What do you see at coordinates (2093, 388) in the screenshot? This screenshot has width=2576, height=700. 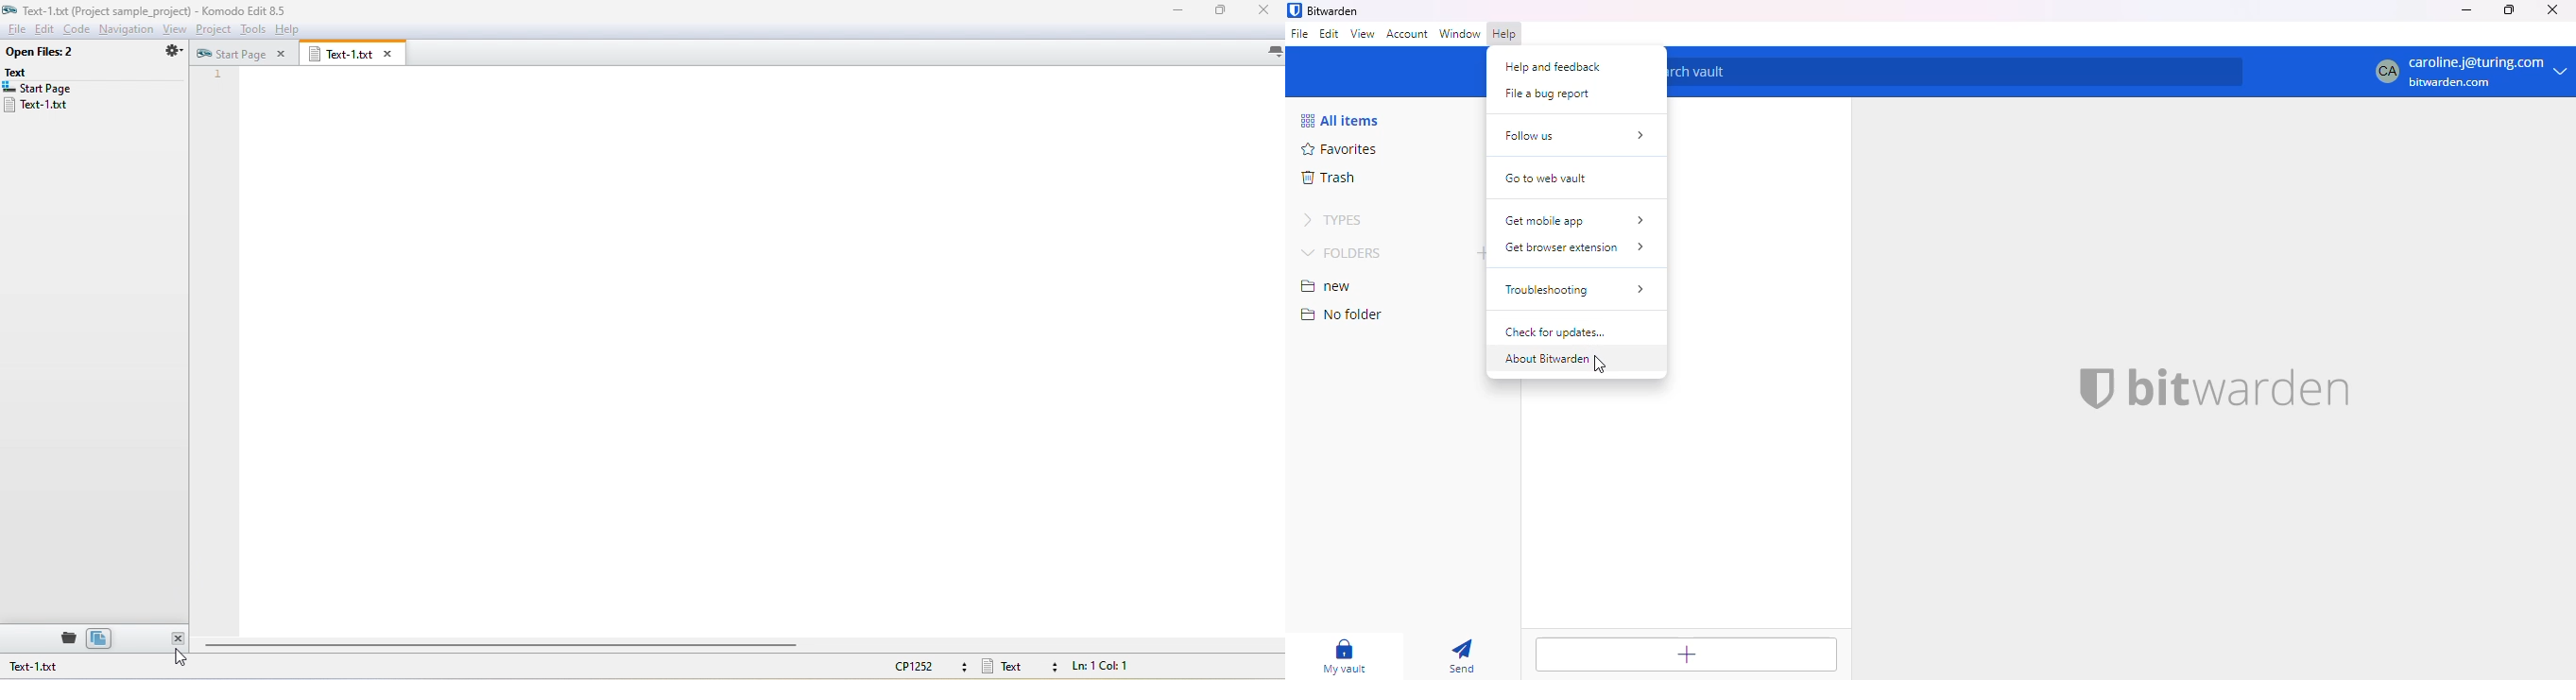 I see `logo` at bounding box center [2093, 388].